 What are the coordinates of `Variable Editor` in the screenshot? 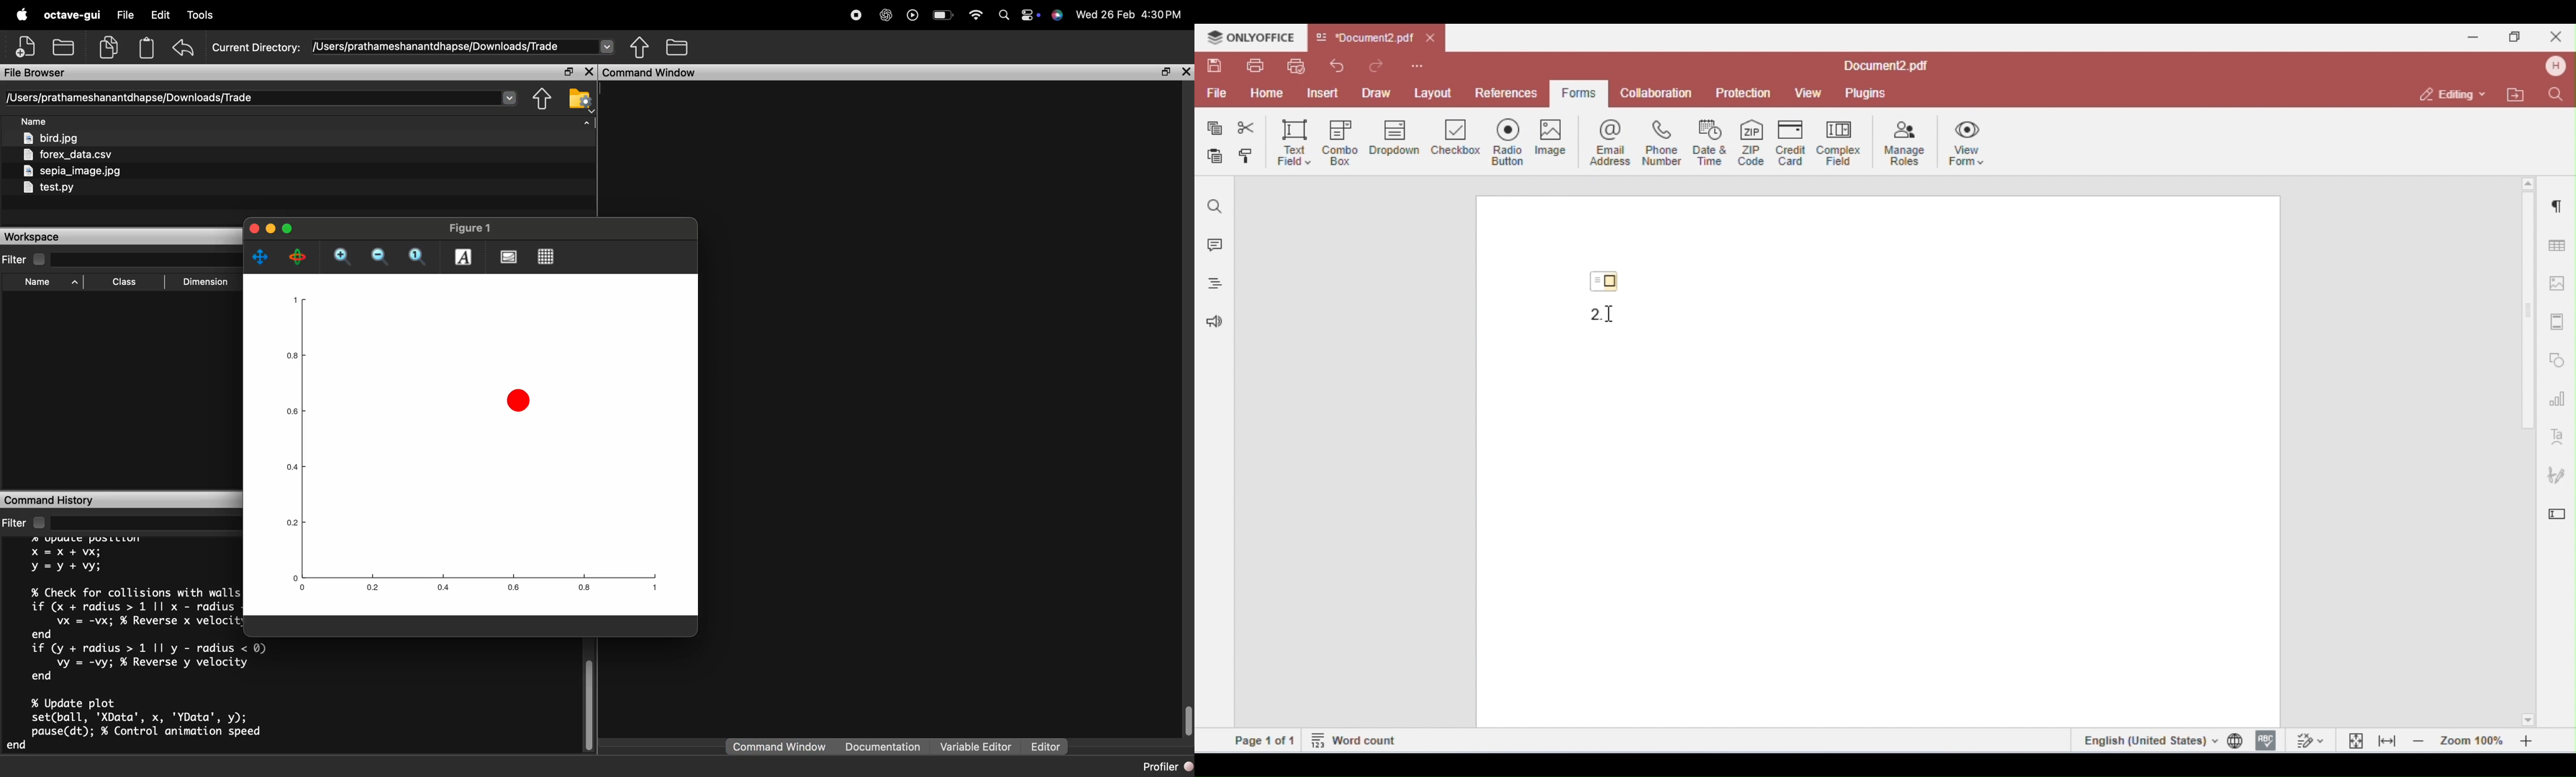 It's located at (976, 745).